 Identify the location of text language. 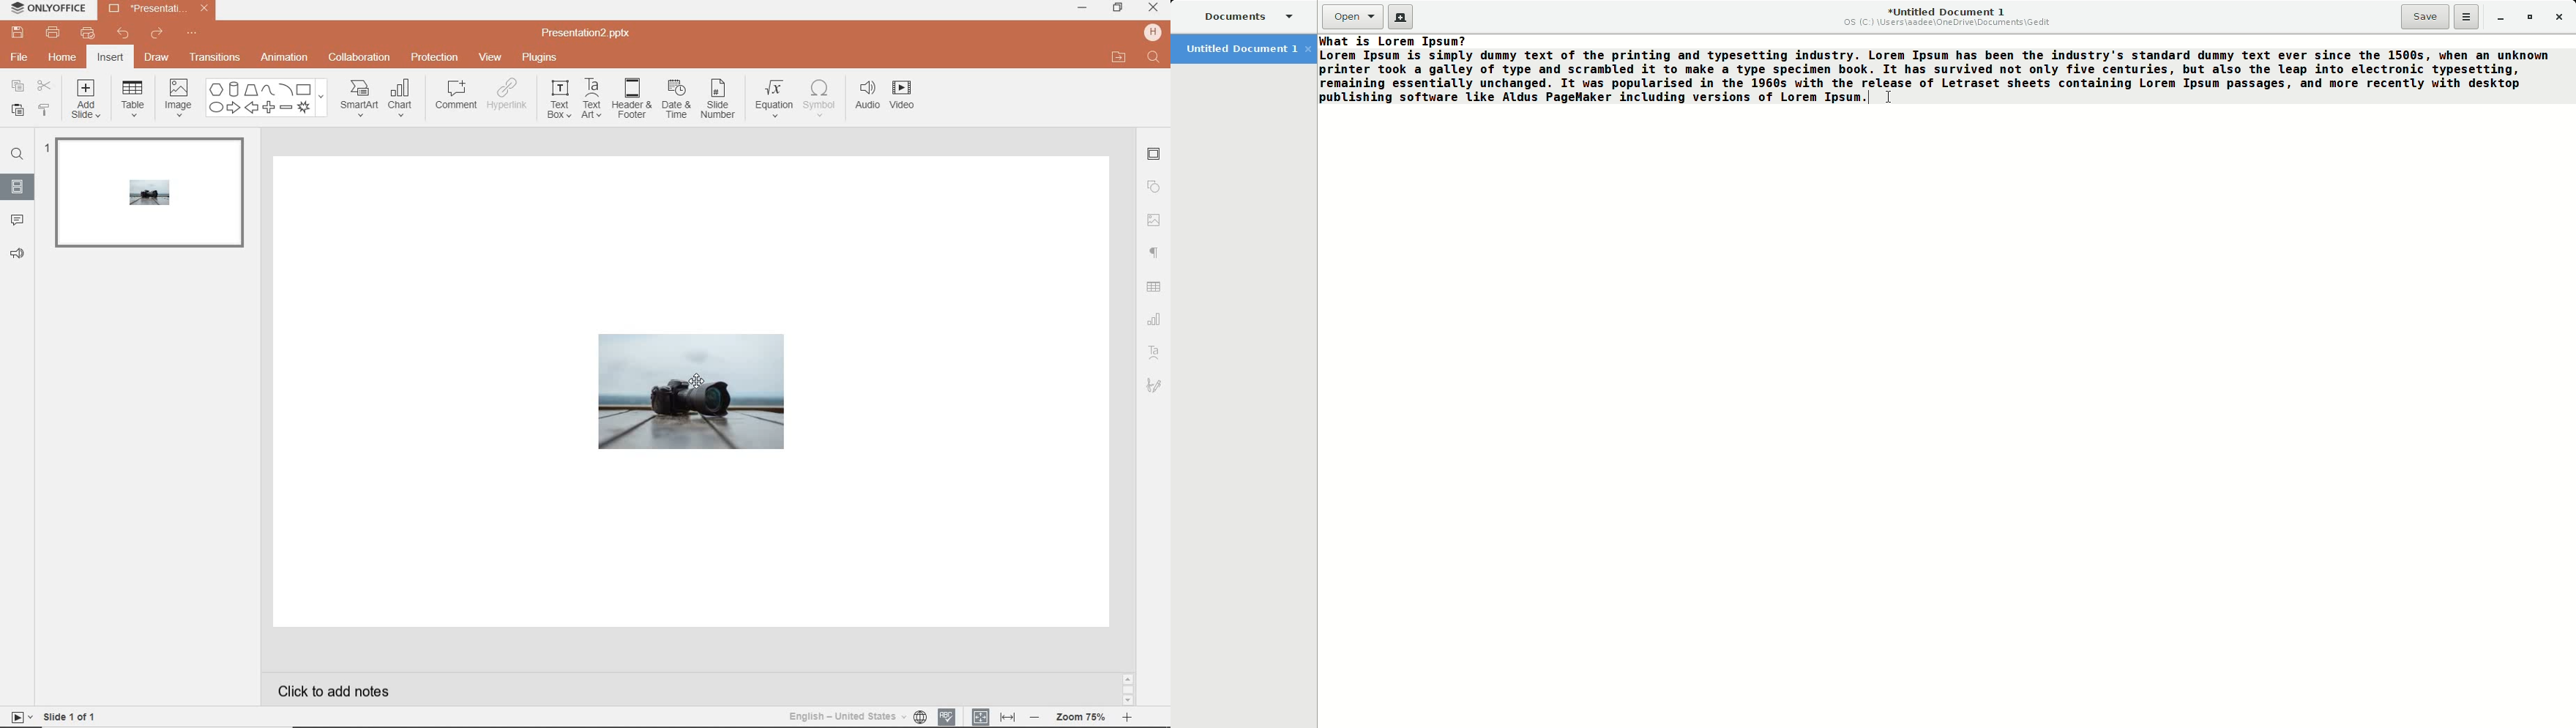
(859, 717).